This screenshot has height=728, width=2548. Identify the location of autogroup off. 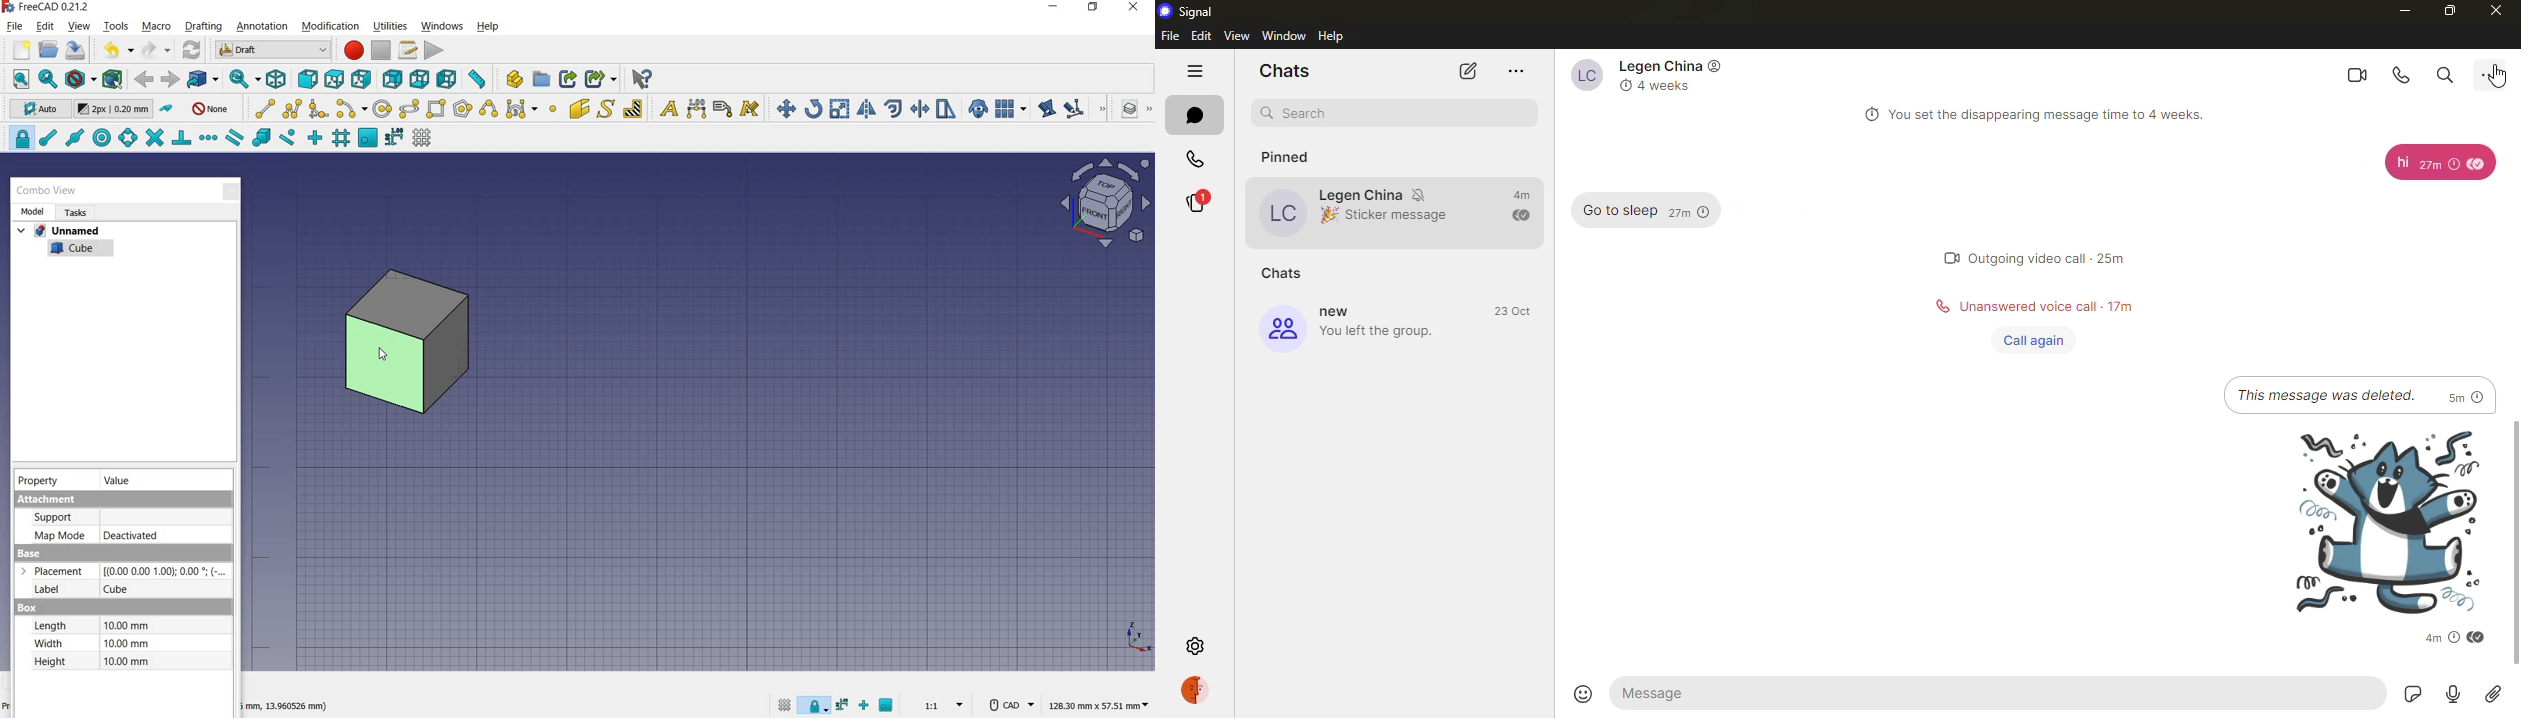
(210, 110).